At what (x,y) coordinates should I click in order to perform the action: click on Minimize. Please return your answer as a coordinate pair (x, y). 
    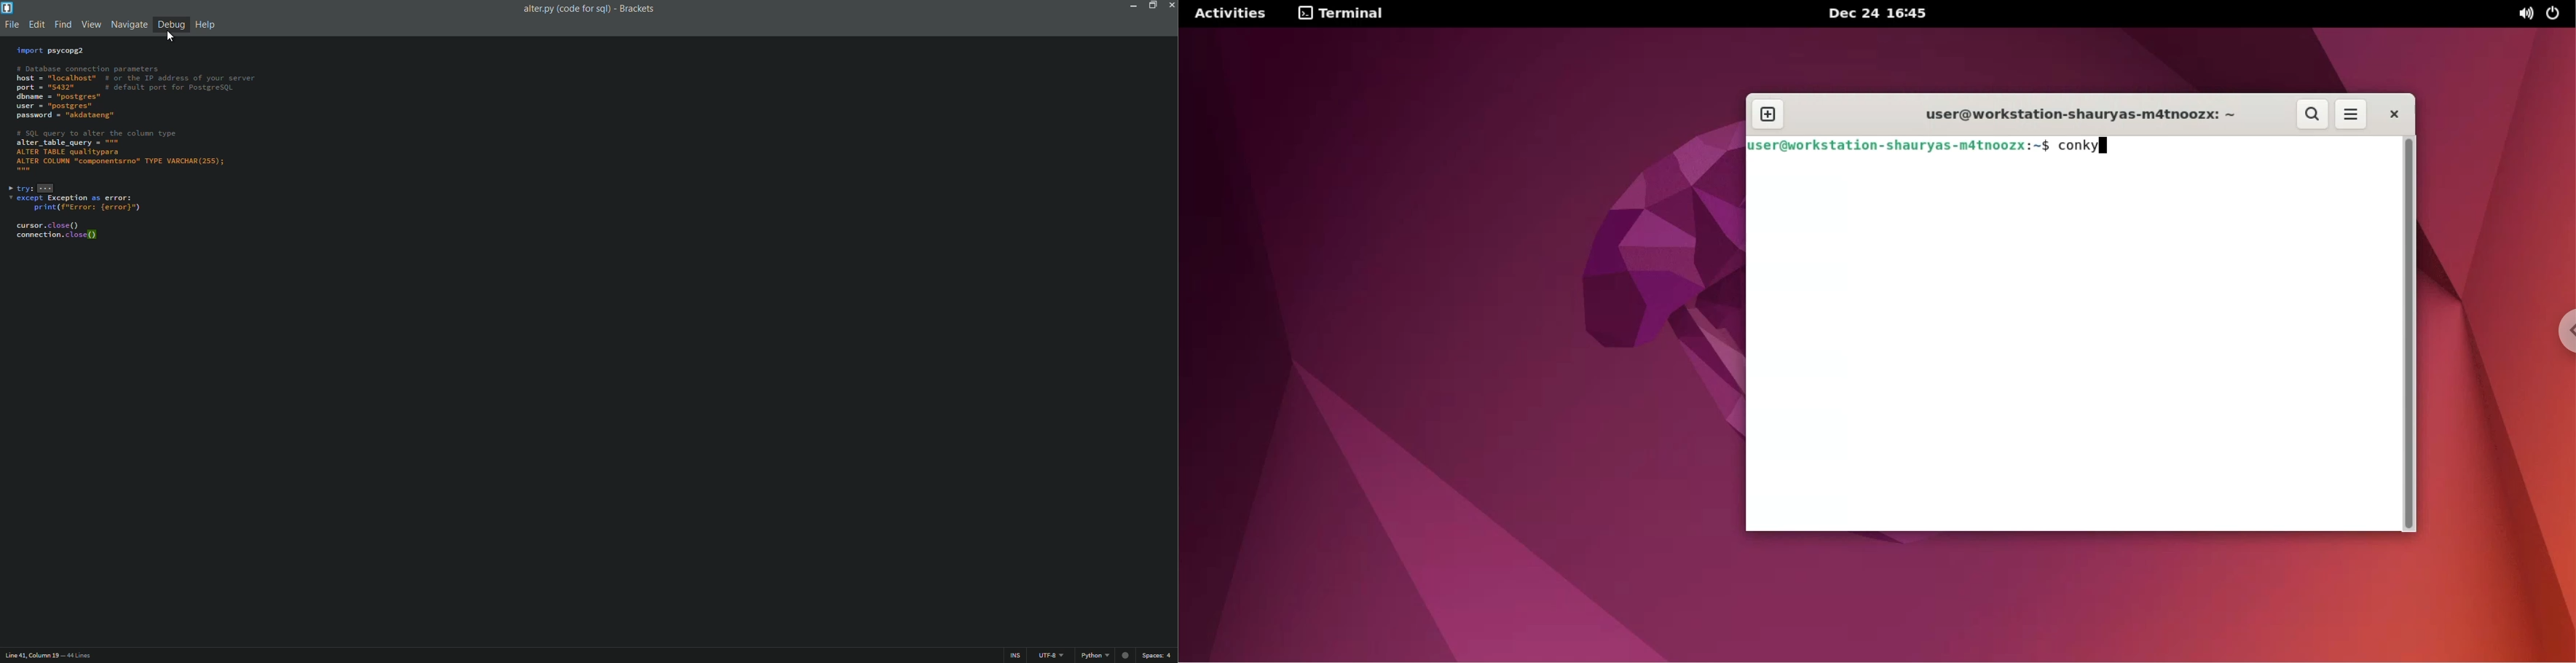
    Looking at the image, I should click on (1132, 5).